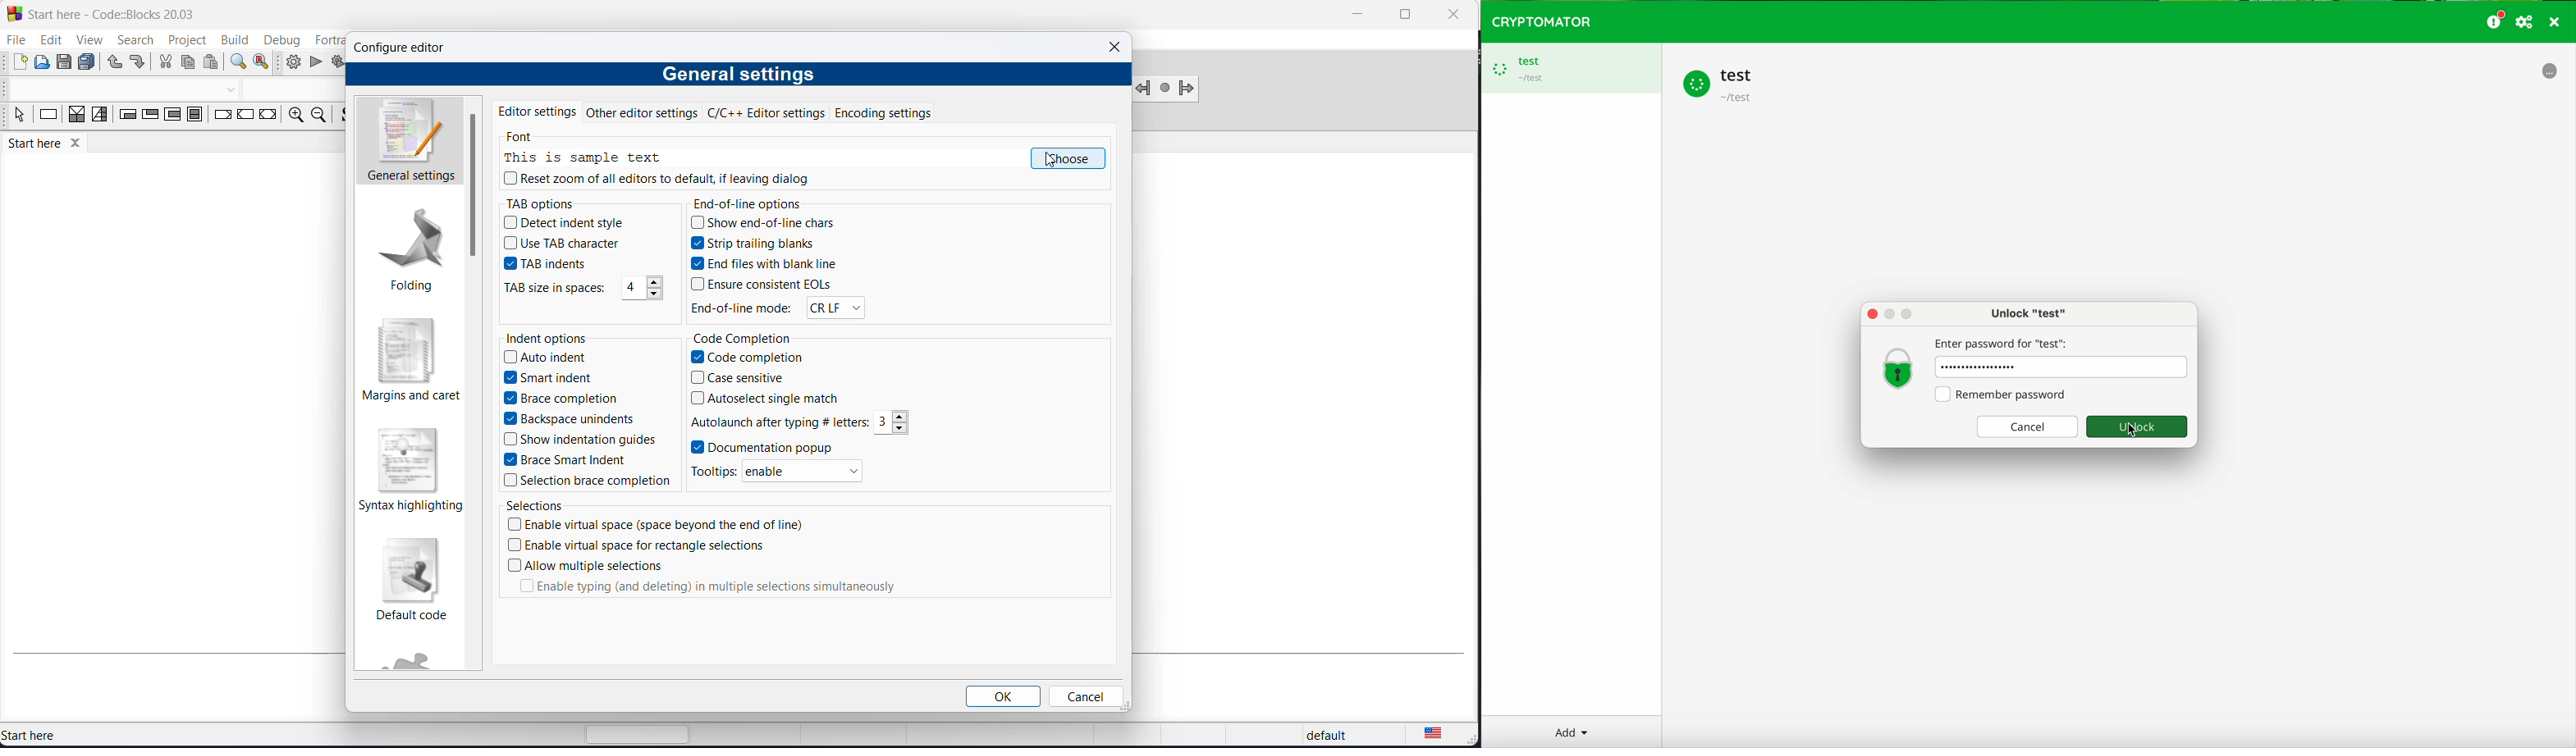 Image resolution: width=2576 pixels, height=756 pixels. What do you see at coordinates (548, 204) in the screenshot?
I see `tab options` at bounding box center [548, 204].